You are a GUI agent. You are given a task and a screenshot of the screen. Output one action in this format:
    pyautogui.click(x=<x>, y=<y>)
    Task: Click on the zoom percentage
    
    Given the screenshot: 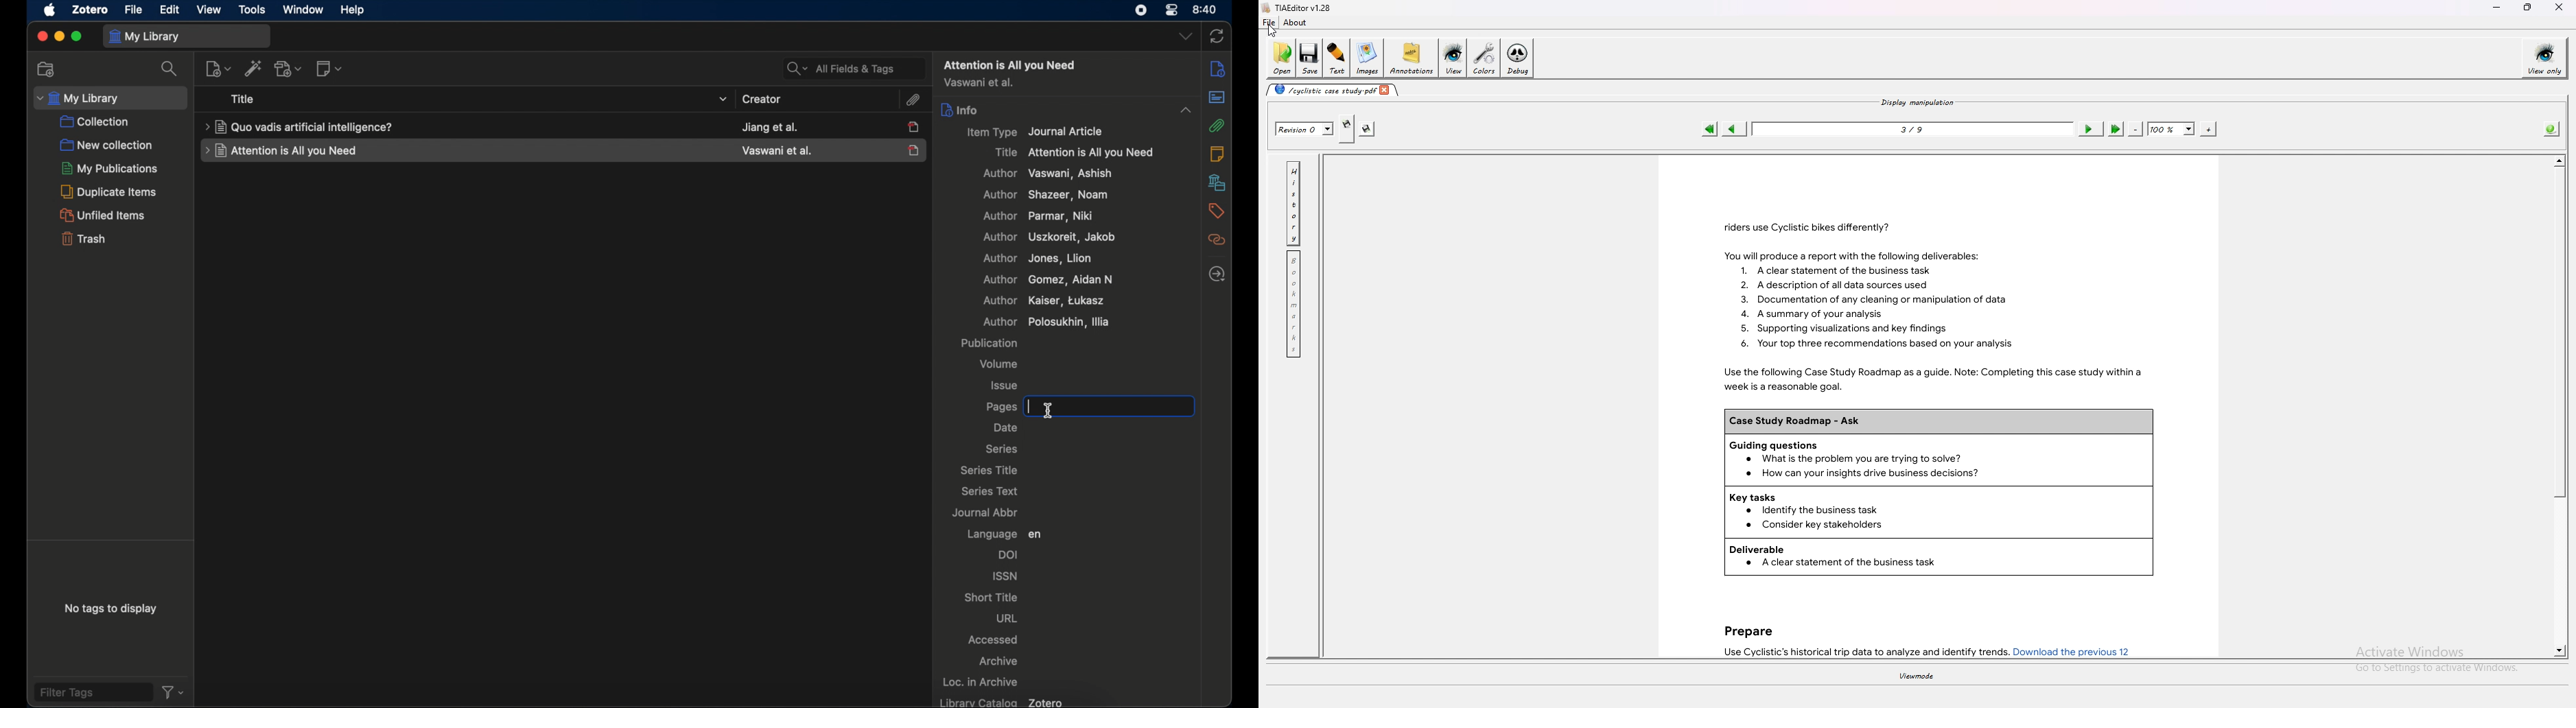 What is the action you would take?
    pyautogui.click(x=2171, y=129)
    